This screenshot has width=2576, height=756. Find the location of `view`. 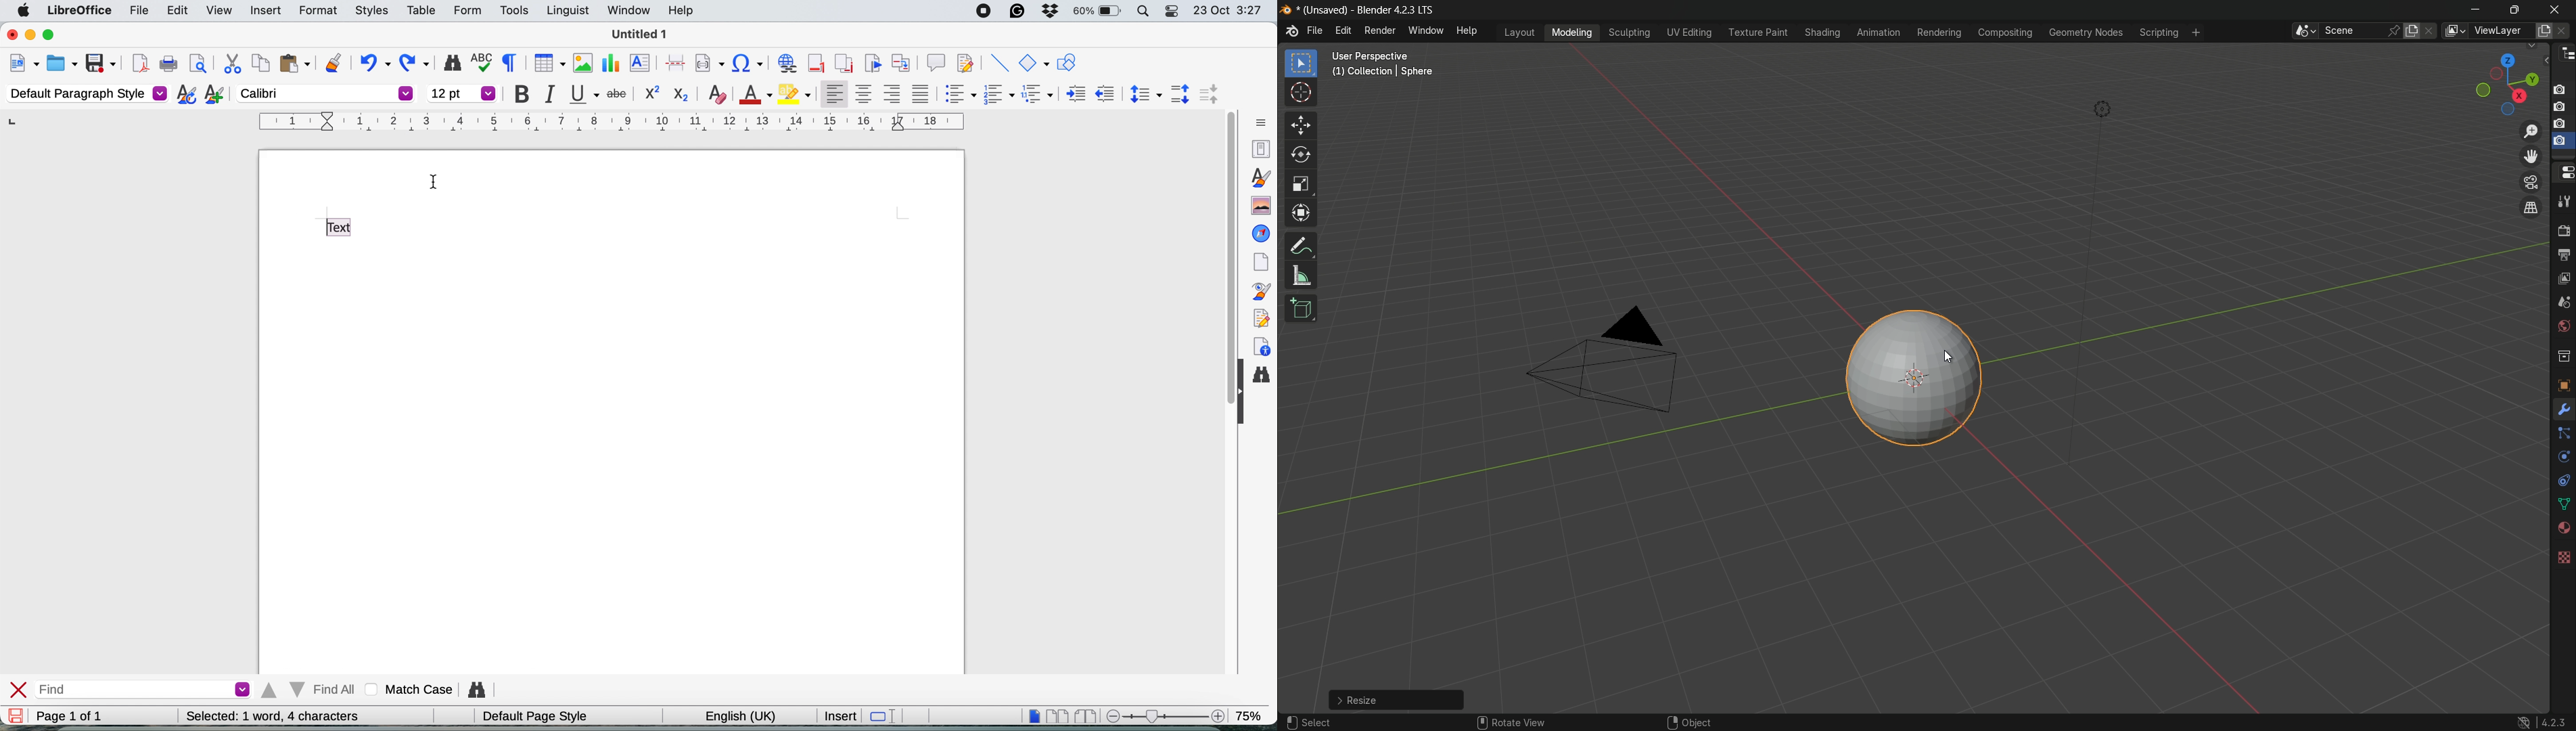

view is located at coordinates (220, 10).